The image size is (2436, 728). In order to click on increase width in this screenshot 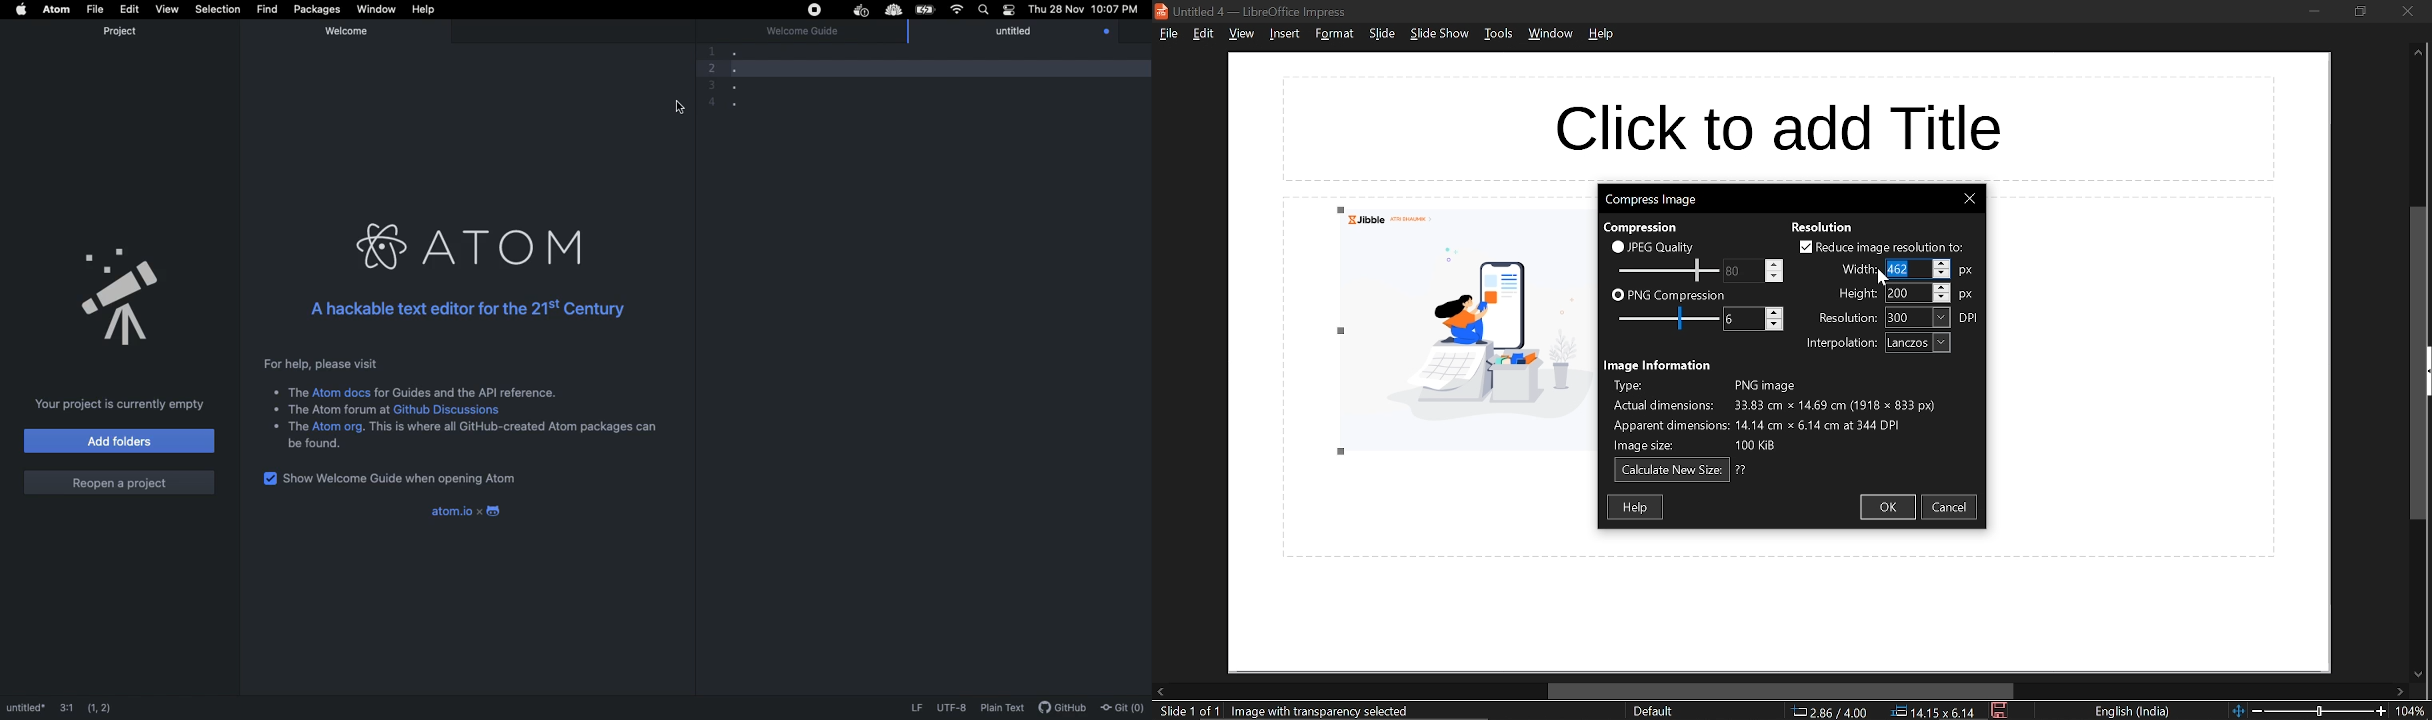, I will do `click(1941, 262)`.